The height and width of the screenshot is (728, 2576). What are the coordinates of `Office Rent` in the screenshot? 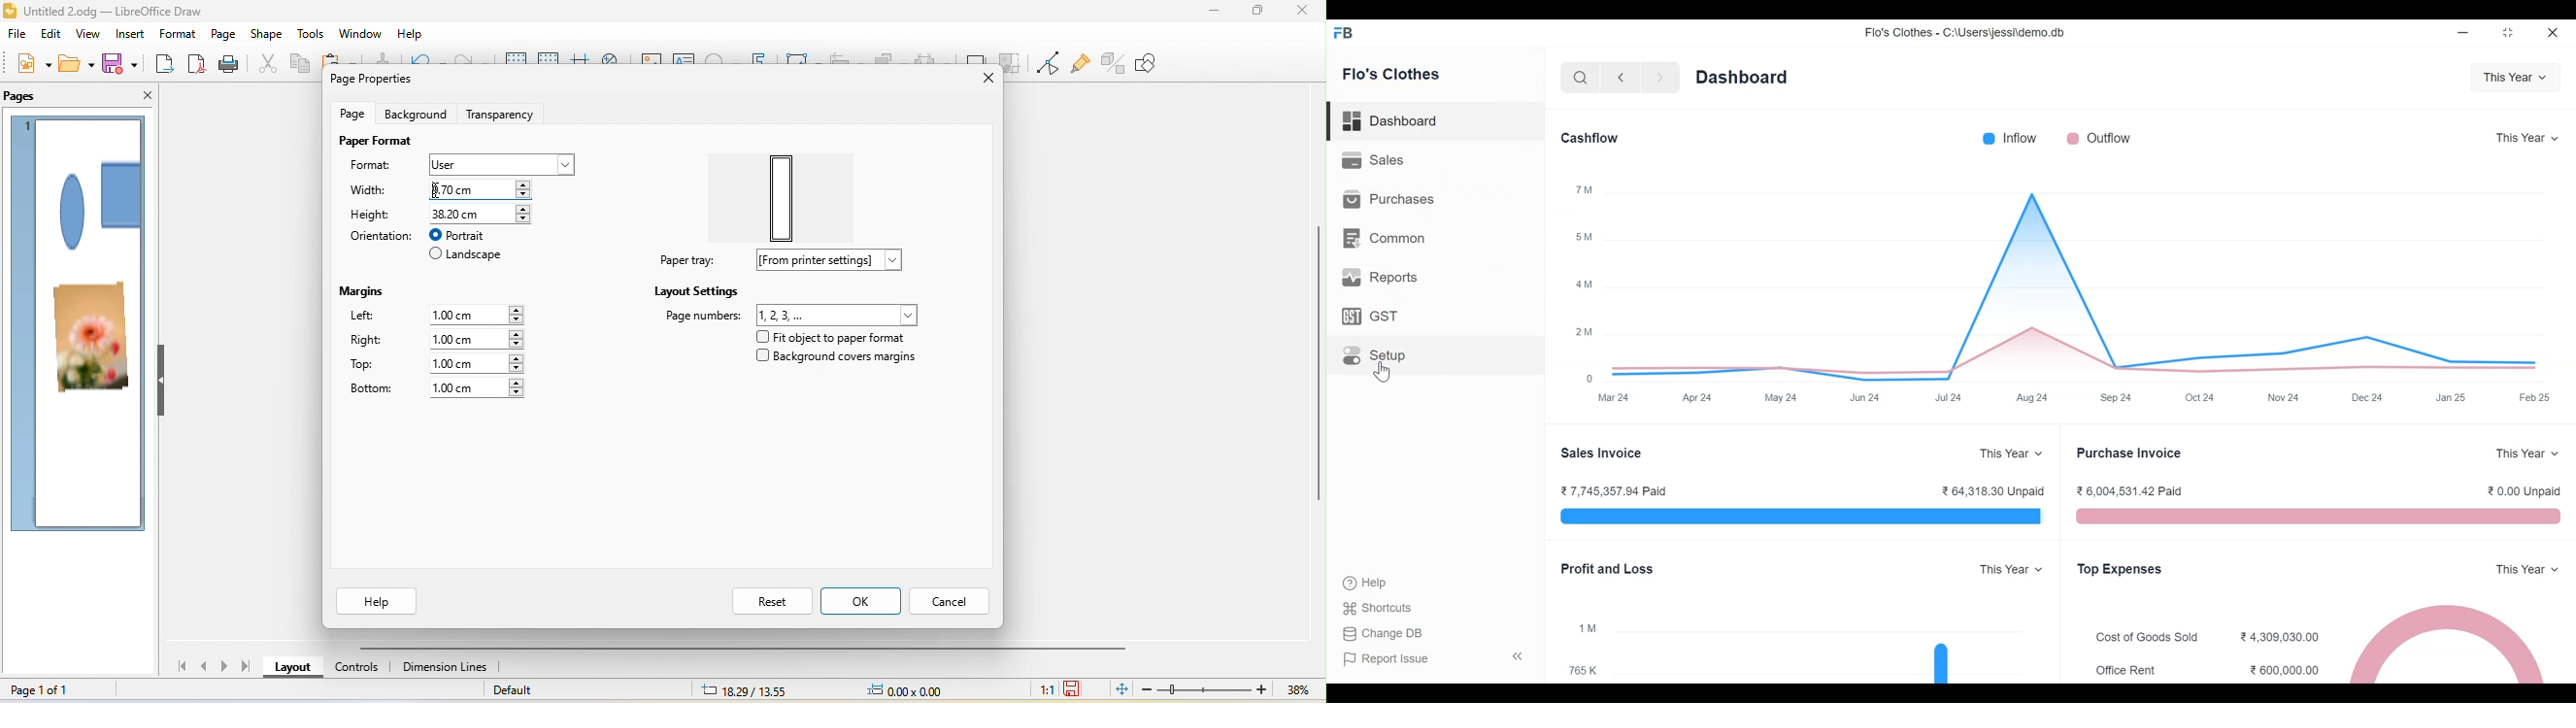 It's located at (2131, 670).